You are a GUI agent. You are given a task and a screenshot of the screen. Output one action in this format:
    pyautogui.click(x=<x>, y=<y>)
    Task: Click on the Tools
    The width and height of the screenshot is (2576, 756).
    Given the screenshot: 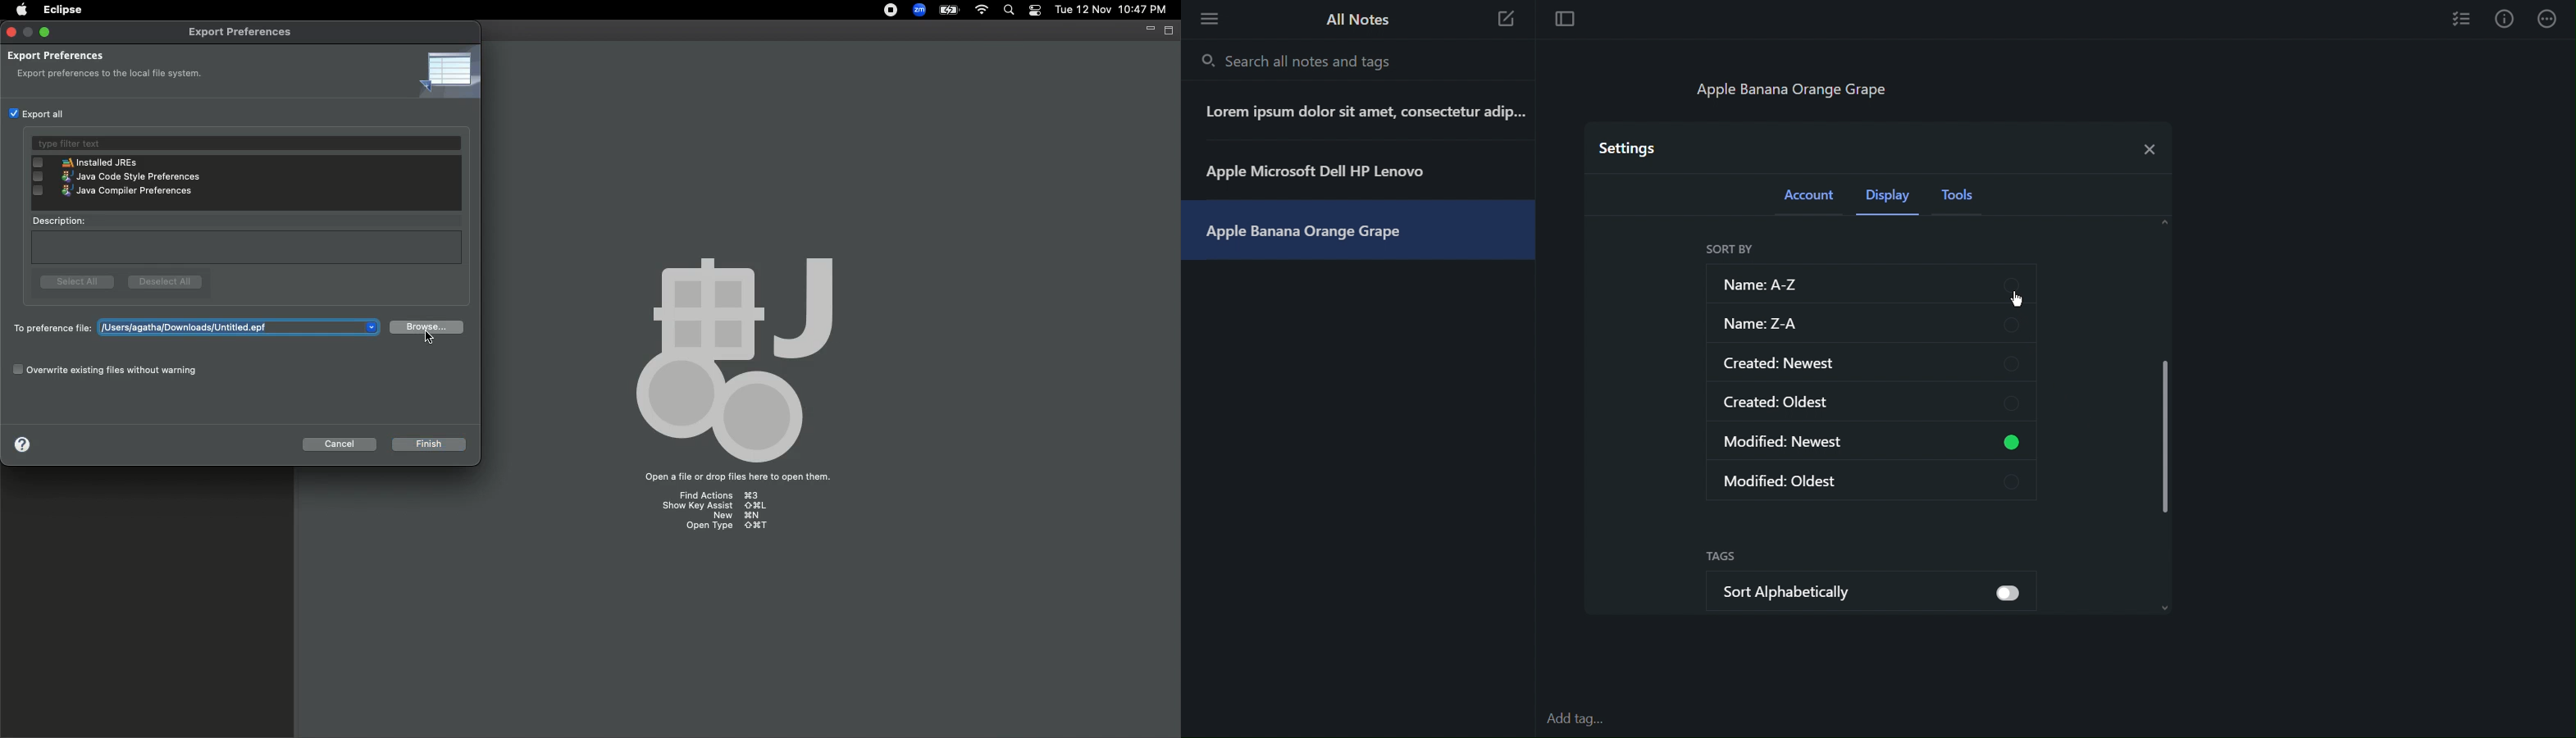 What is the action you would take?
    pyautogui.click(x=1963, y=199)
    